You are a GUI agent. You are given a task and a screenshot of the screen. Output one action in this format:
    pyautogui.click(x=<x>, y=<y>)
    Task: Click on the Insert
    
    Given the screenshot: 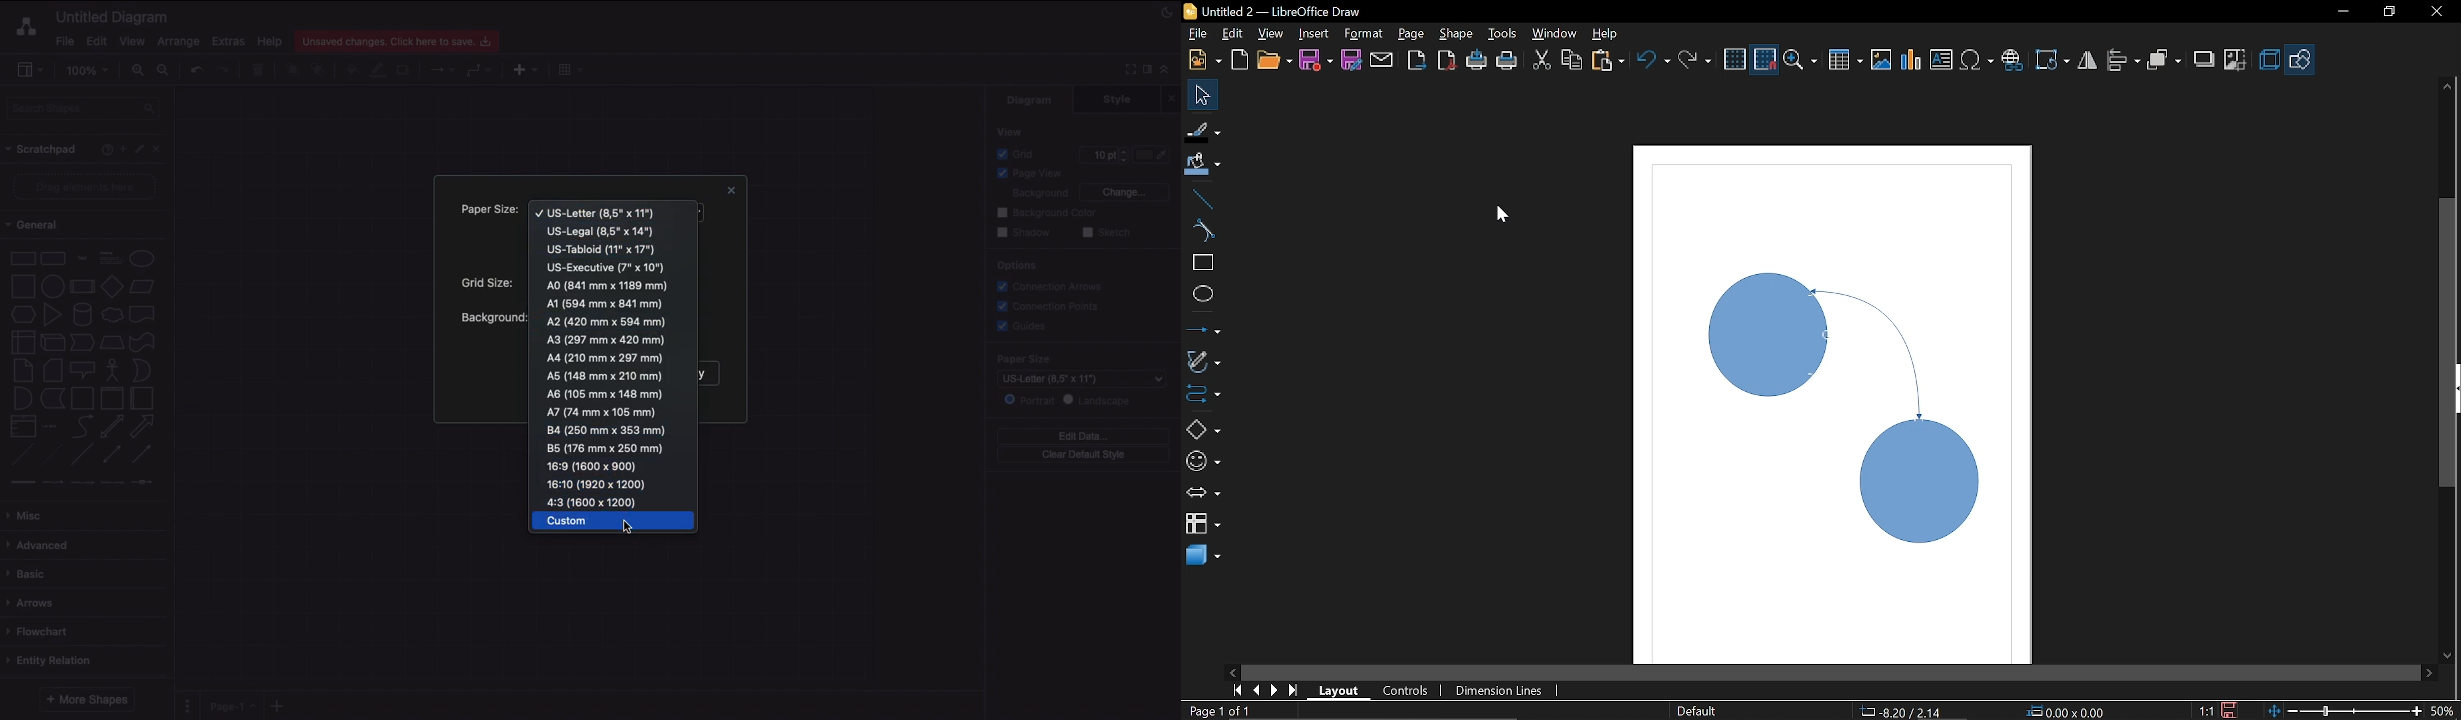 What is the action you would take?
    pyautogui.click(x=522, y=68)
    